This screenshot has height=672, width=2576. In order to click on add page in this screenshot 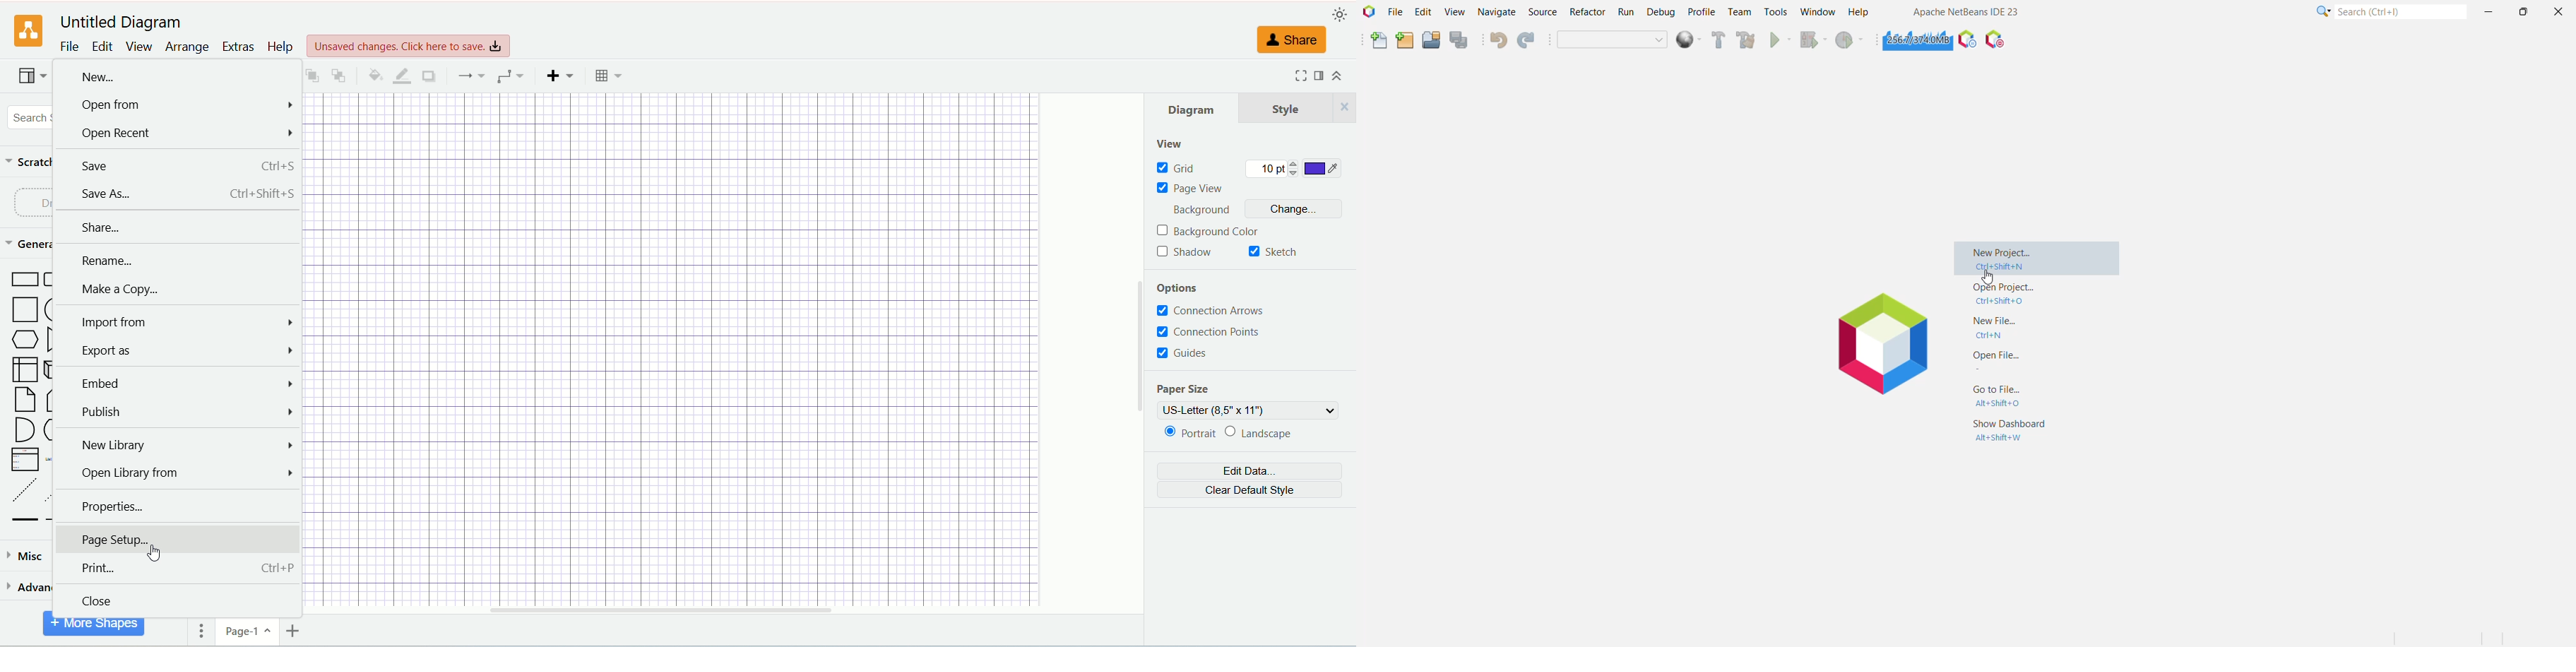, I will do `click(296, 632)`.